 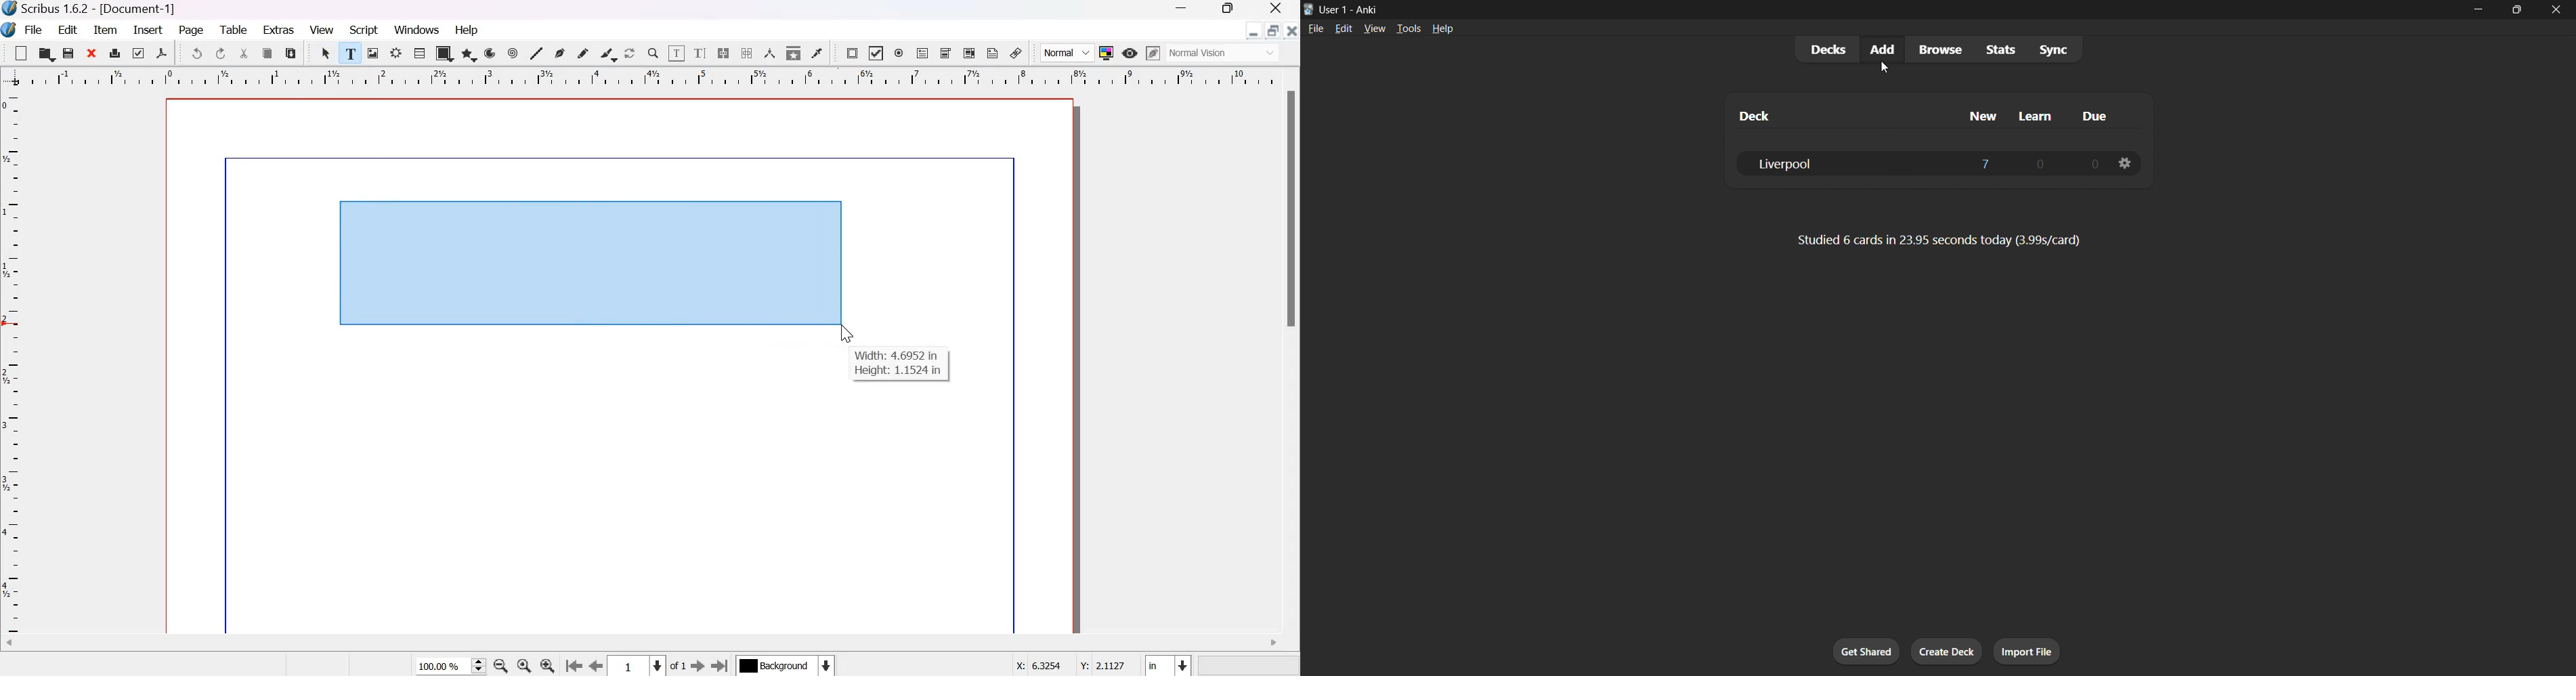 I want to click on learn column, so click(x=2038, y=115).